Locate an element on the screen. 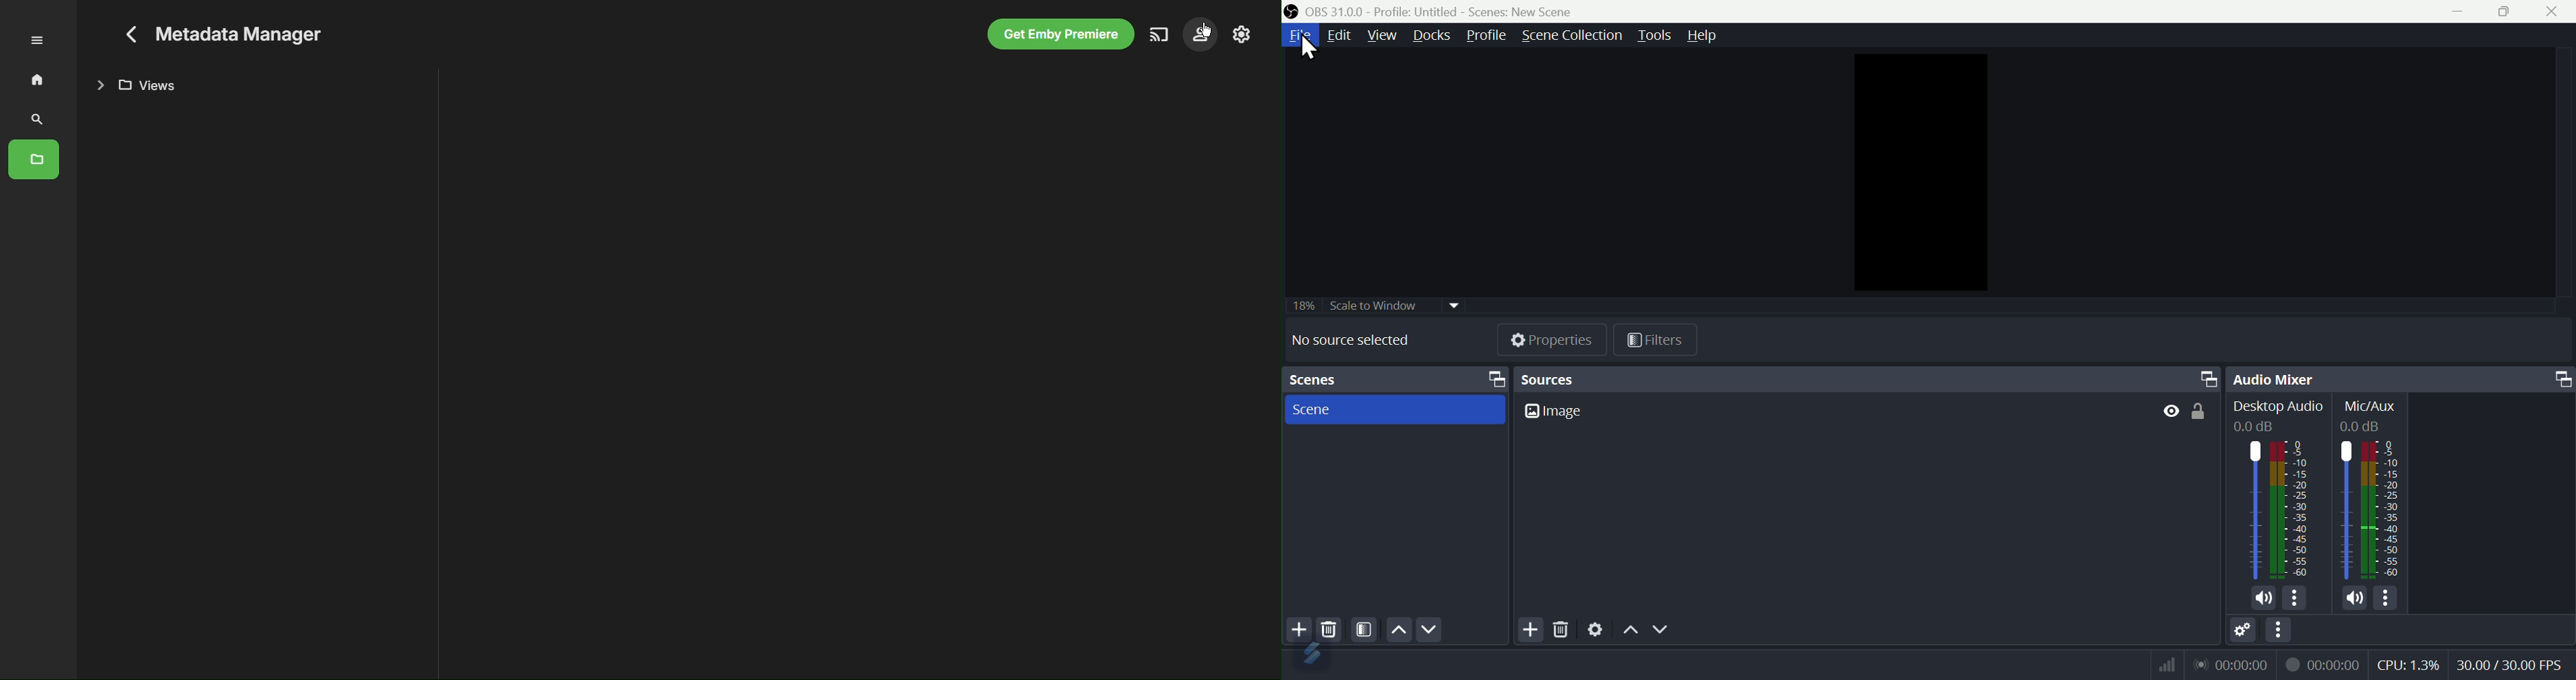 The image size is (2576, 700). Down is located at coordinates (1662, 629).